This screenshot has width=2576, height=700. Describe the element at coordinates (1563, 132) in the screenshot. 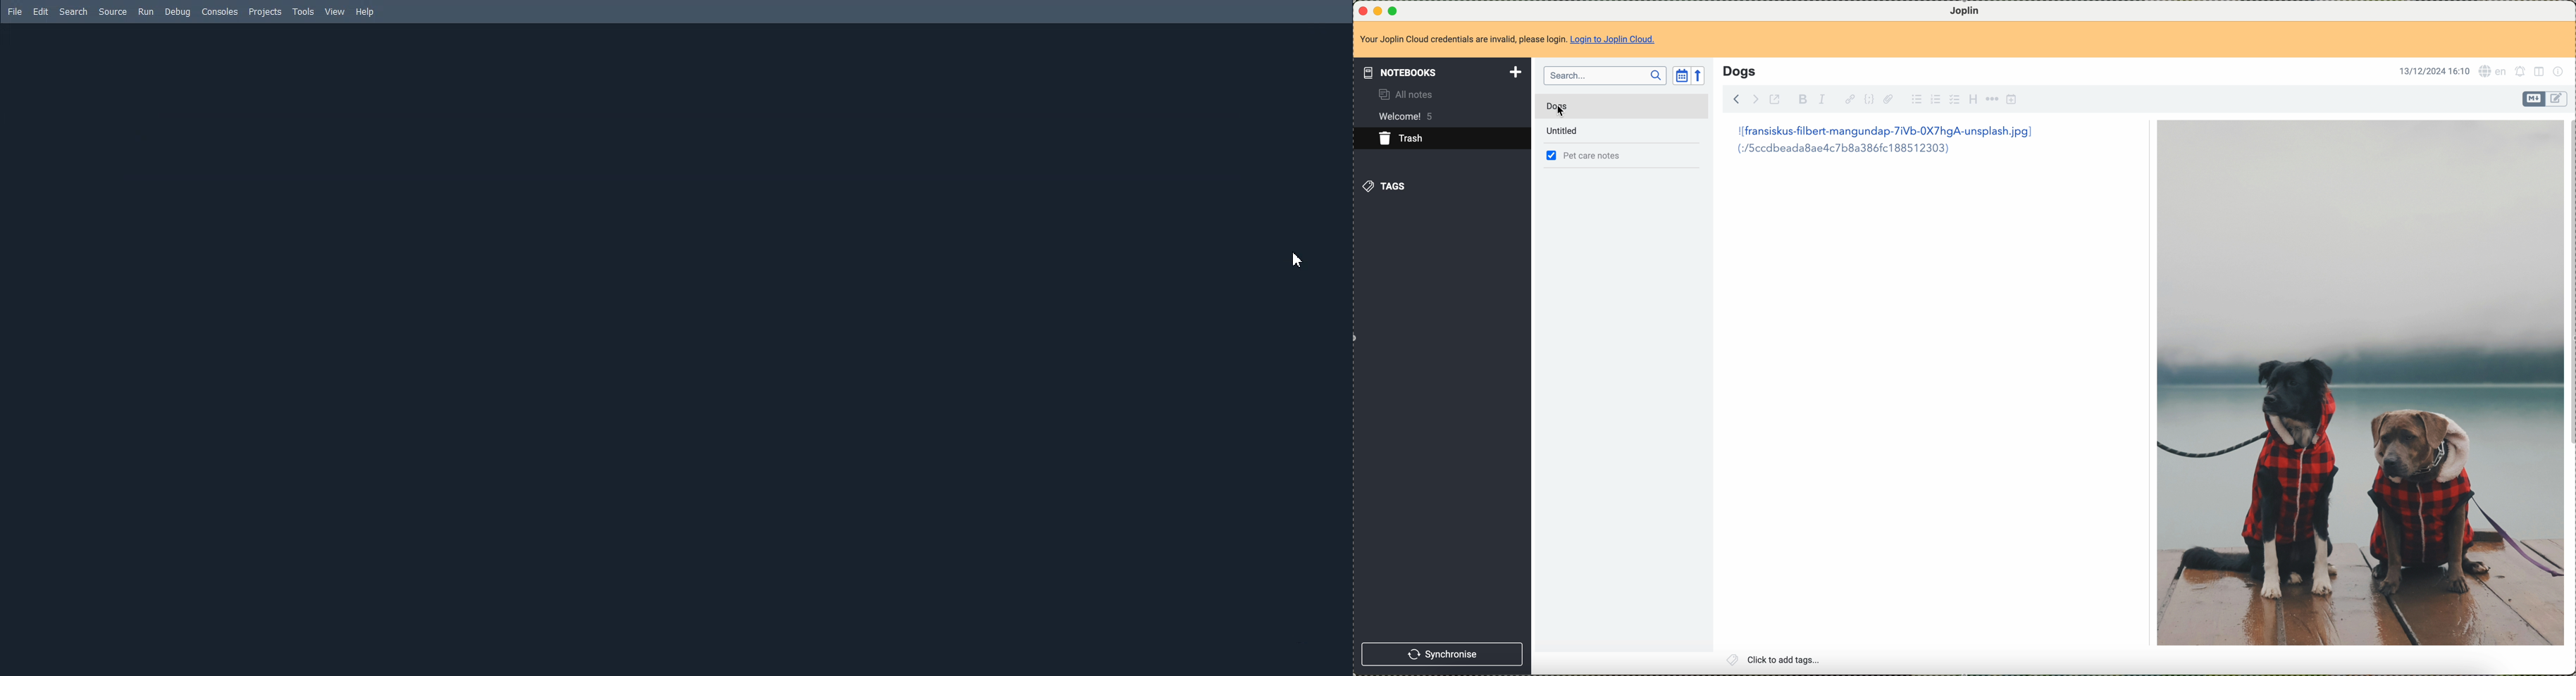

I see `untitled` at that location.